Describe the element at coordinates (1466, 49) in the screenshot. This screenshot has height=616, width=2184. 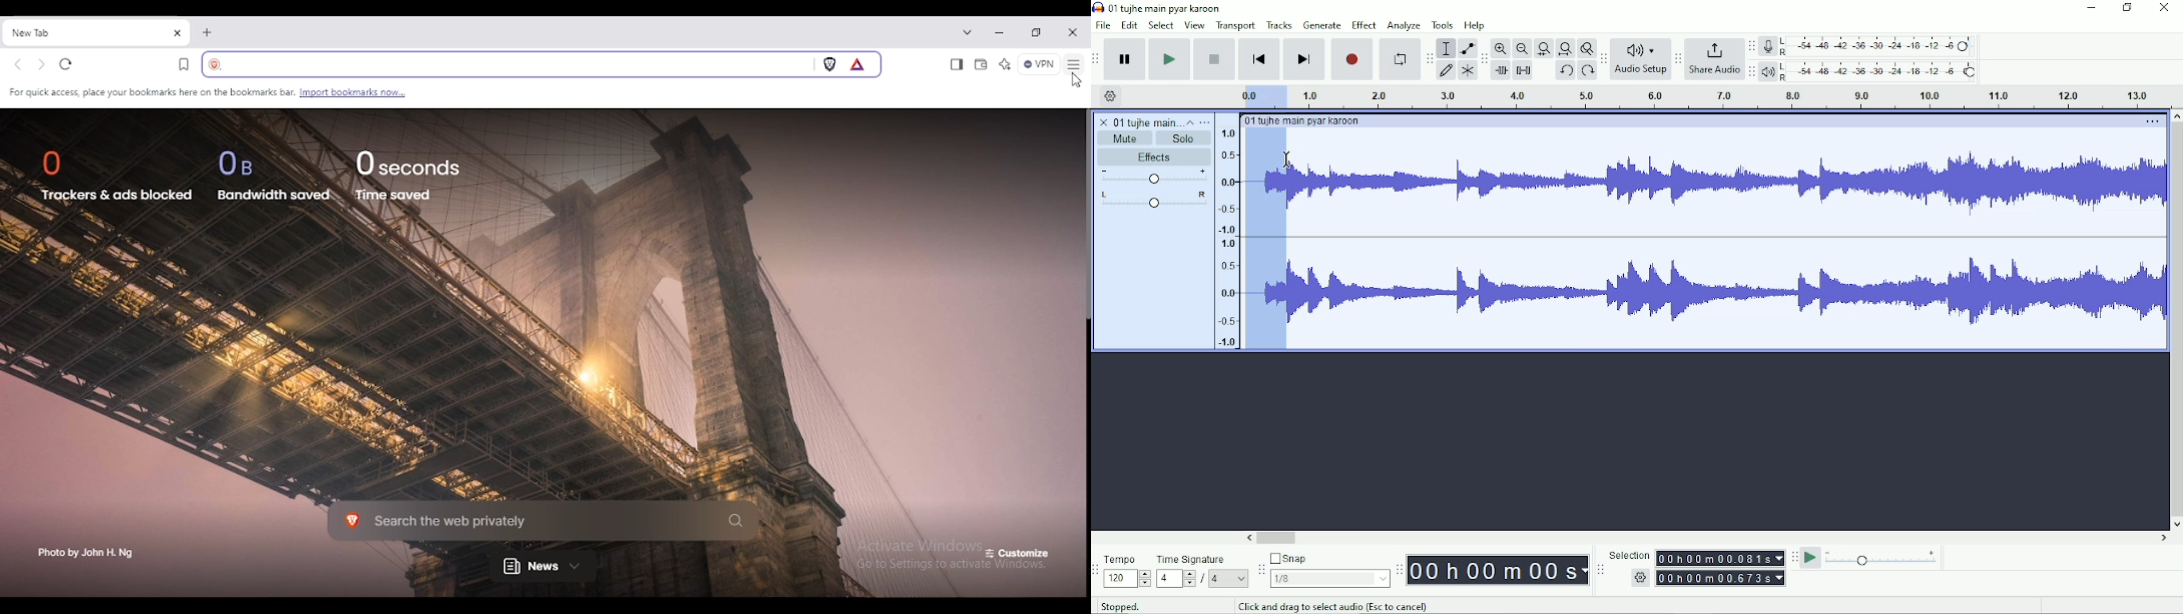
I see `Envelope tool` at that location.